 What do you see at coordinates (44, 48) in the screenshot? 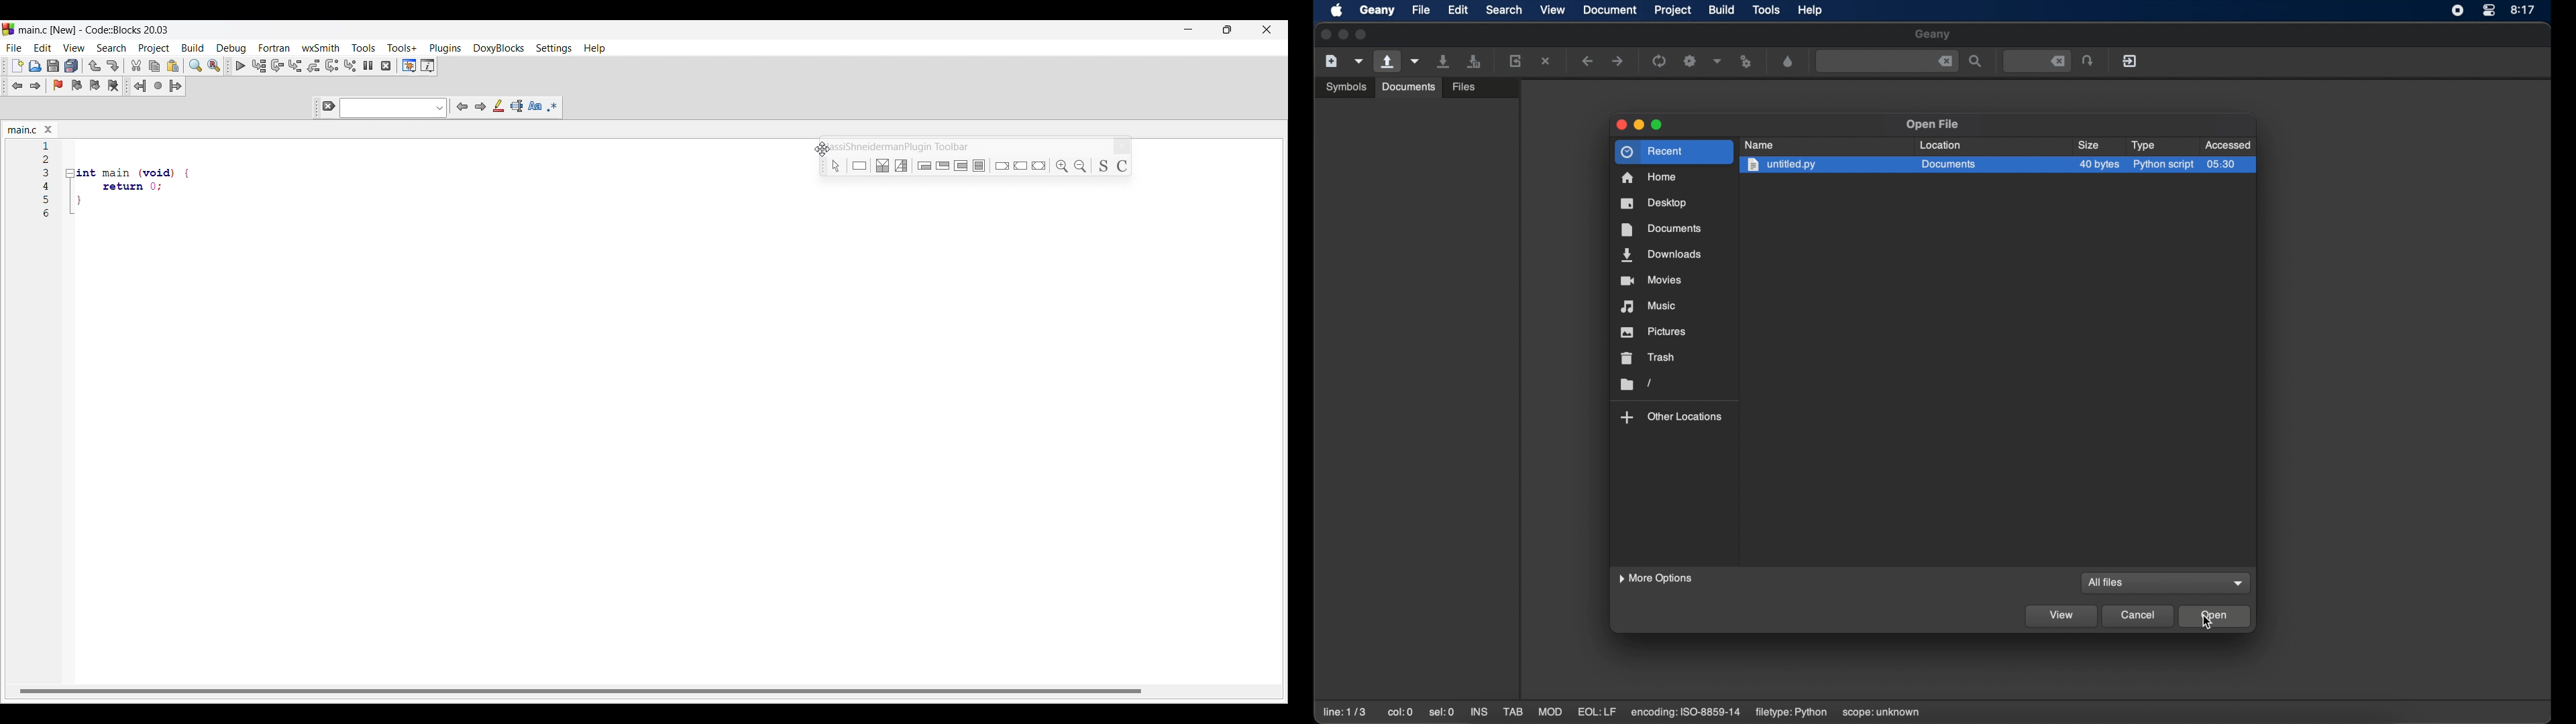
I see `Edit menu` at bounding box center [44, 48].